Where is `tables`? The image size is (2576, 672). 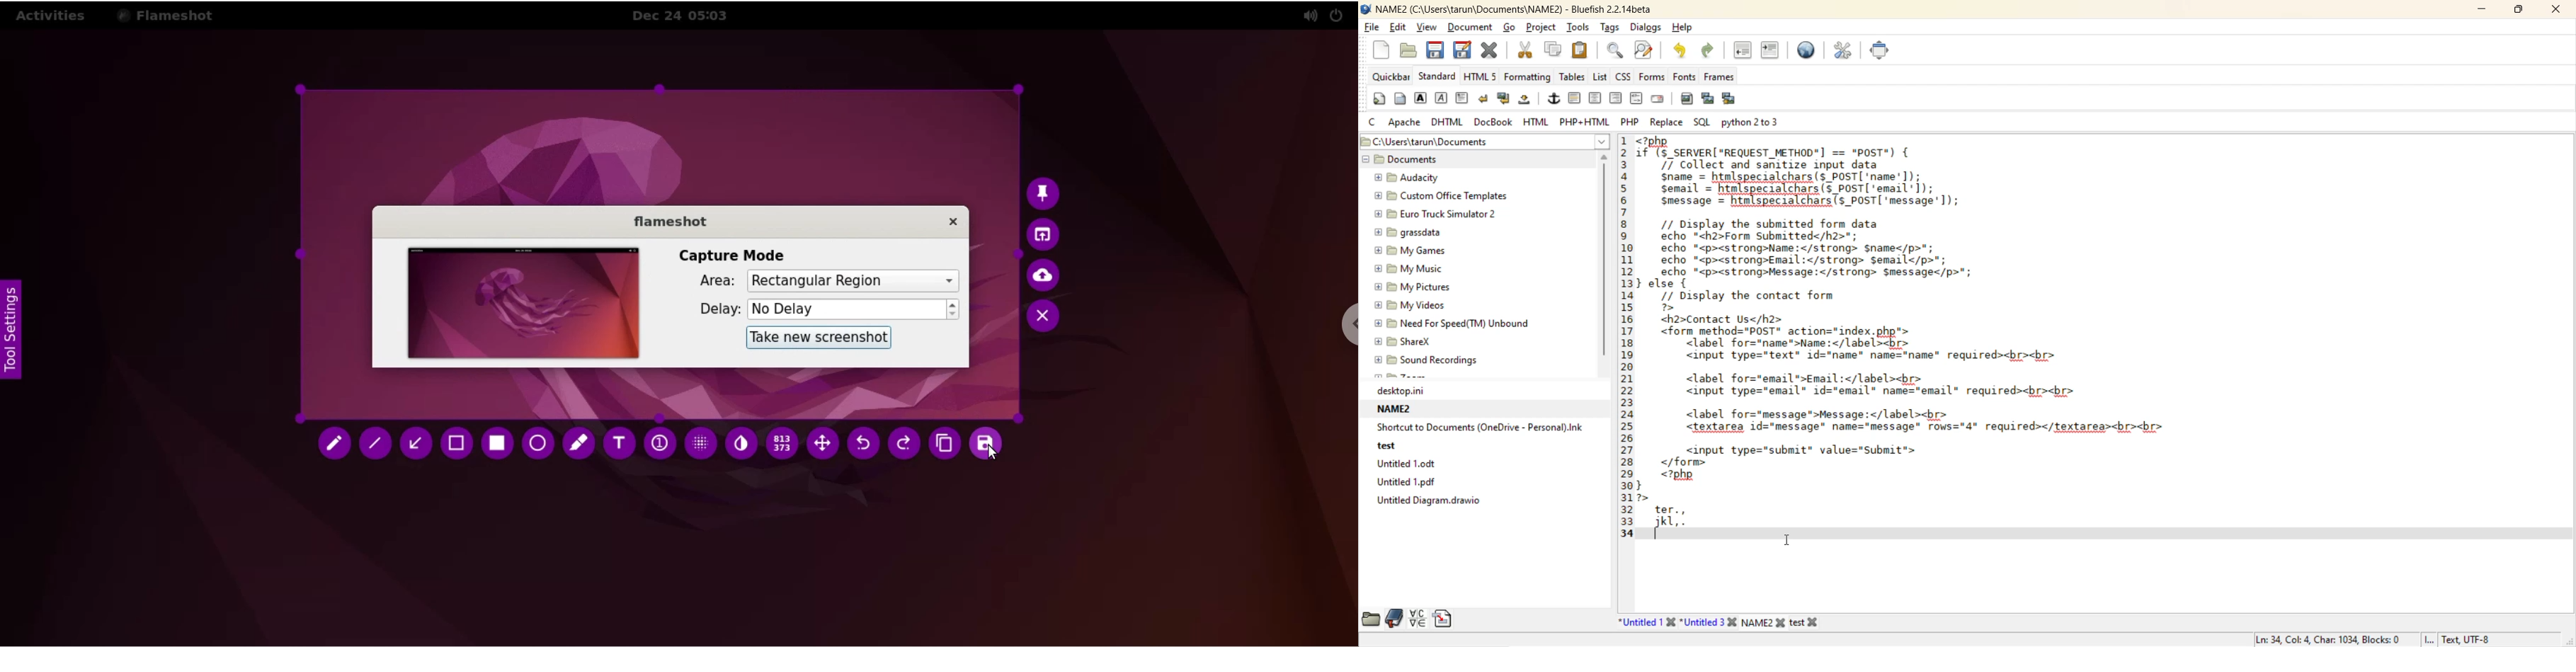 tables is located at coordinates (1572, 77).